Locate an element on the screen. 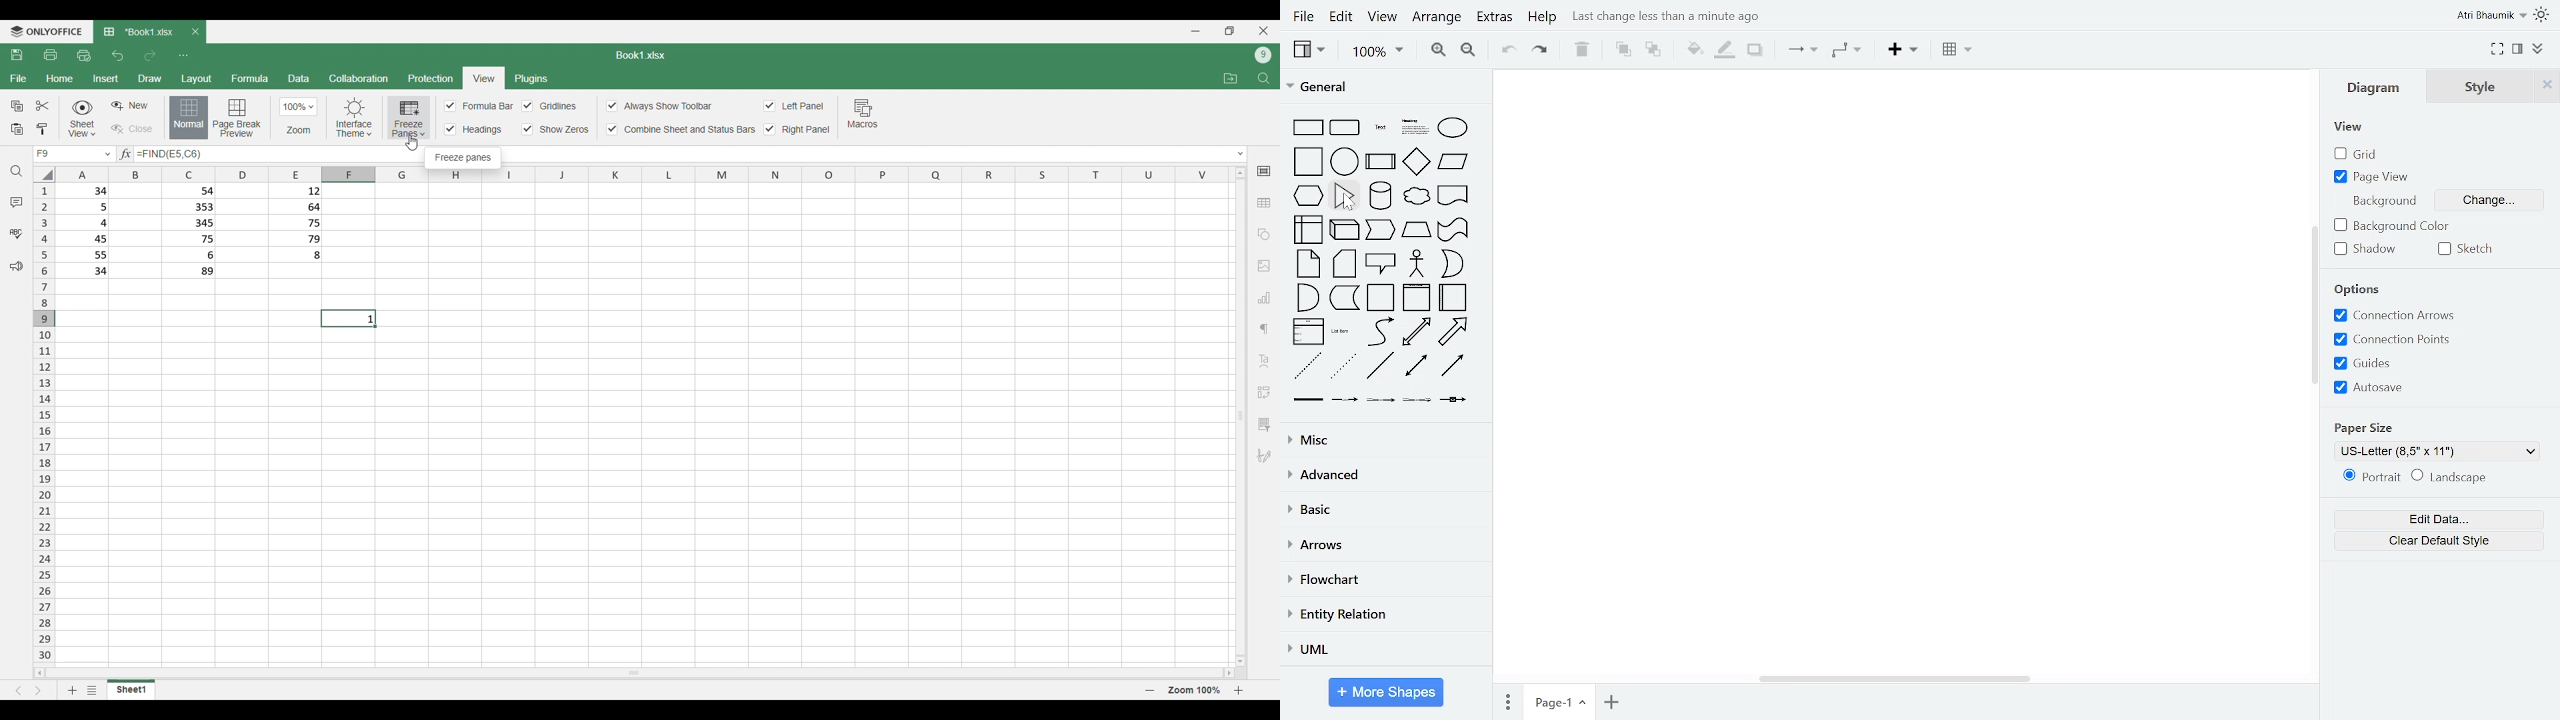  callout is located at coordinates (1380, 265).